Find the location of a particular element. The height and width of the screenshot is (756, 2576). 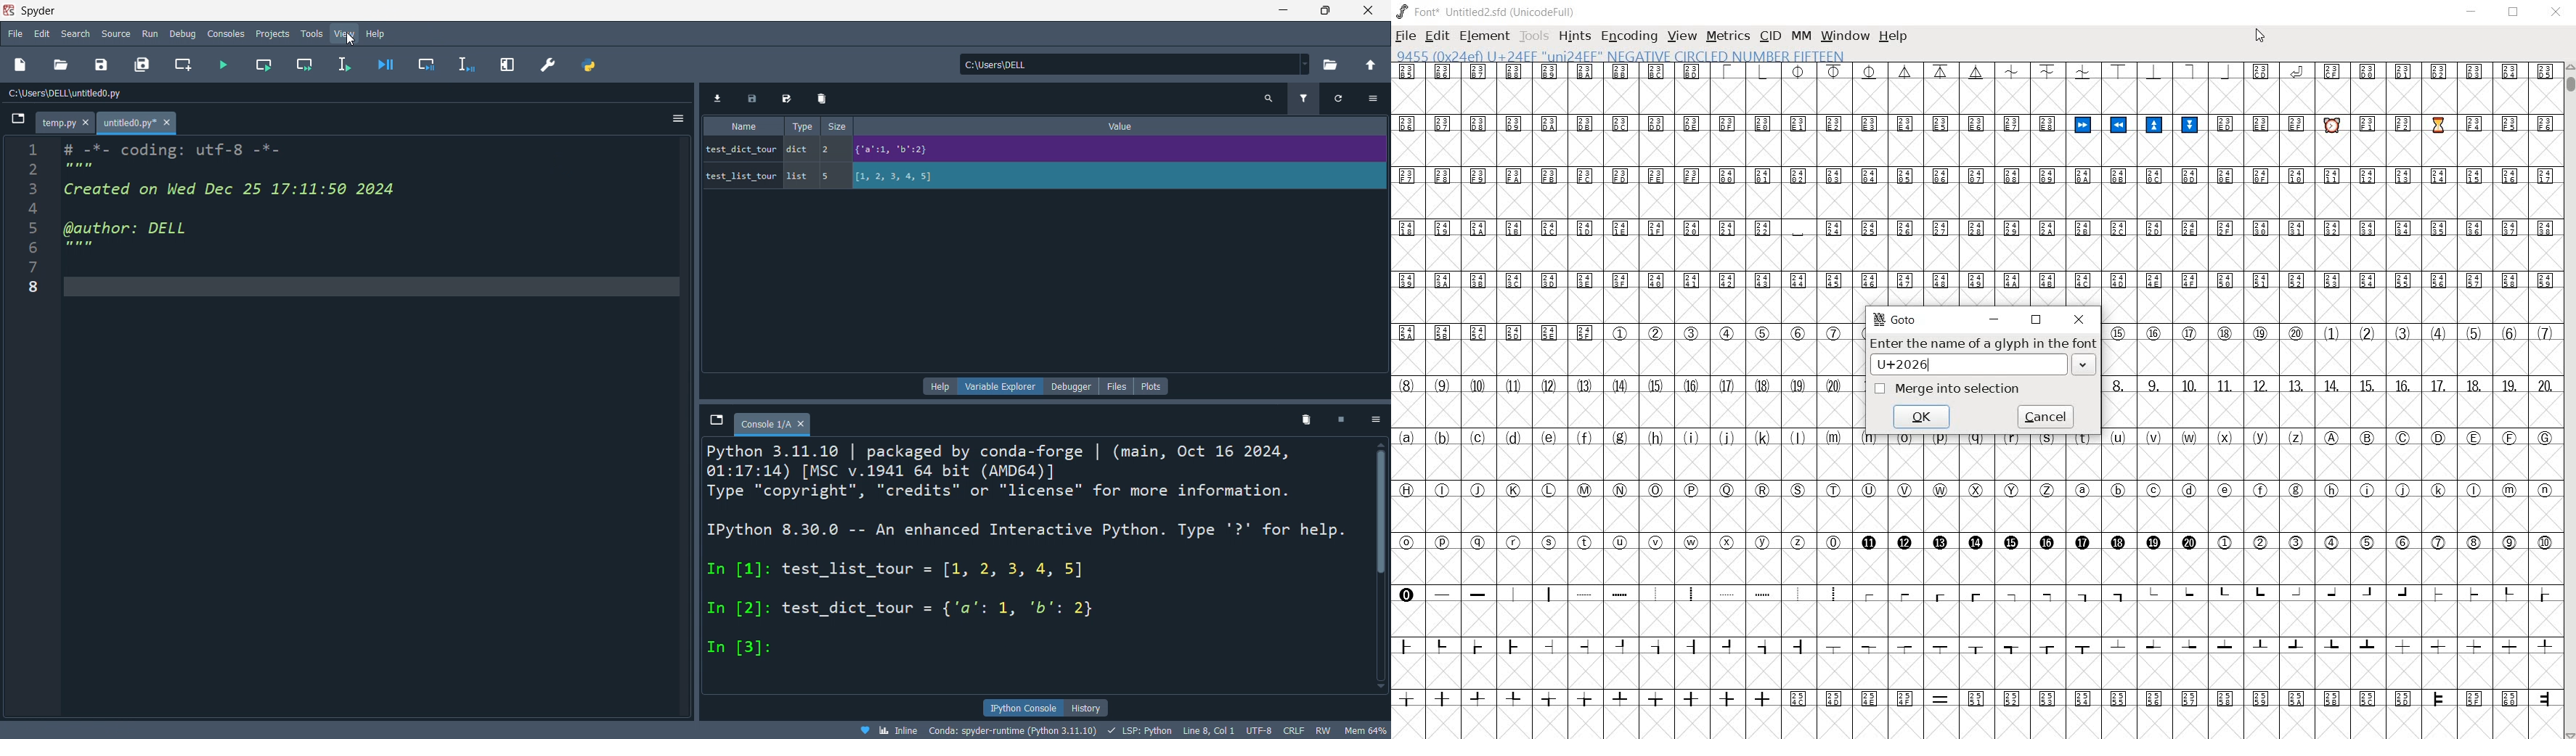

preference is located at coordinates (548, 64).